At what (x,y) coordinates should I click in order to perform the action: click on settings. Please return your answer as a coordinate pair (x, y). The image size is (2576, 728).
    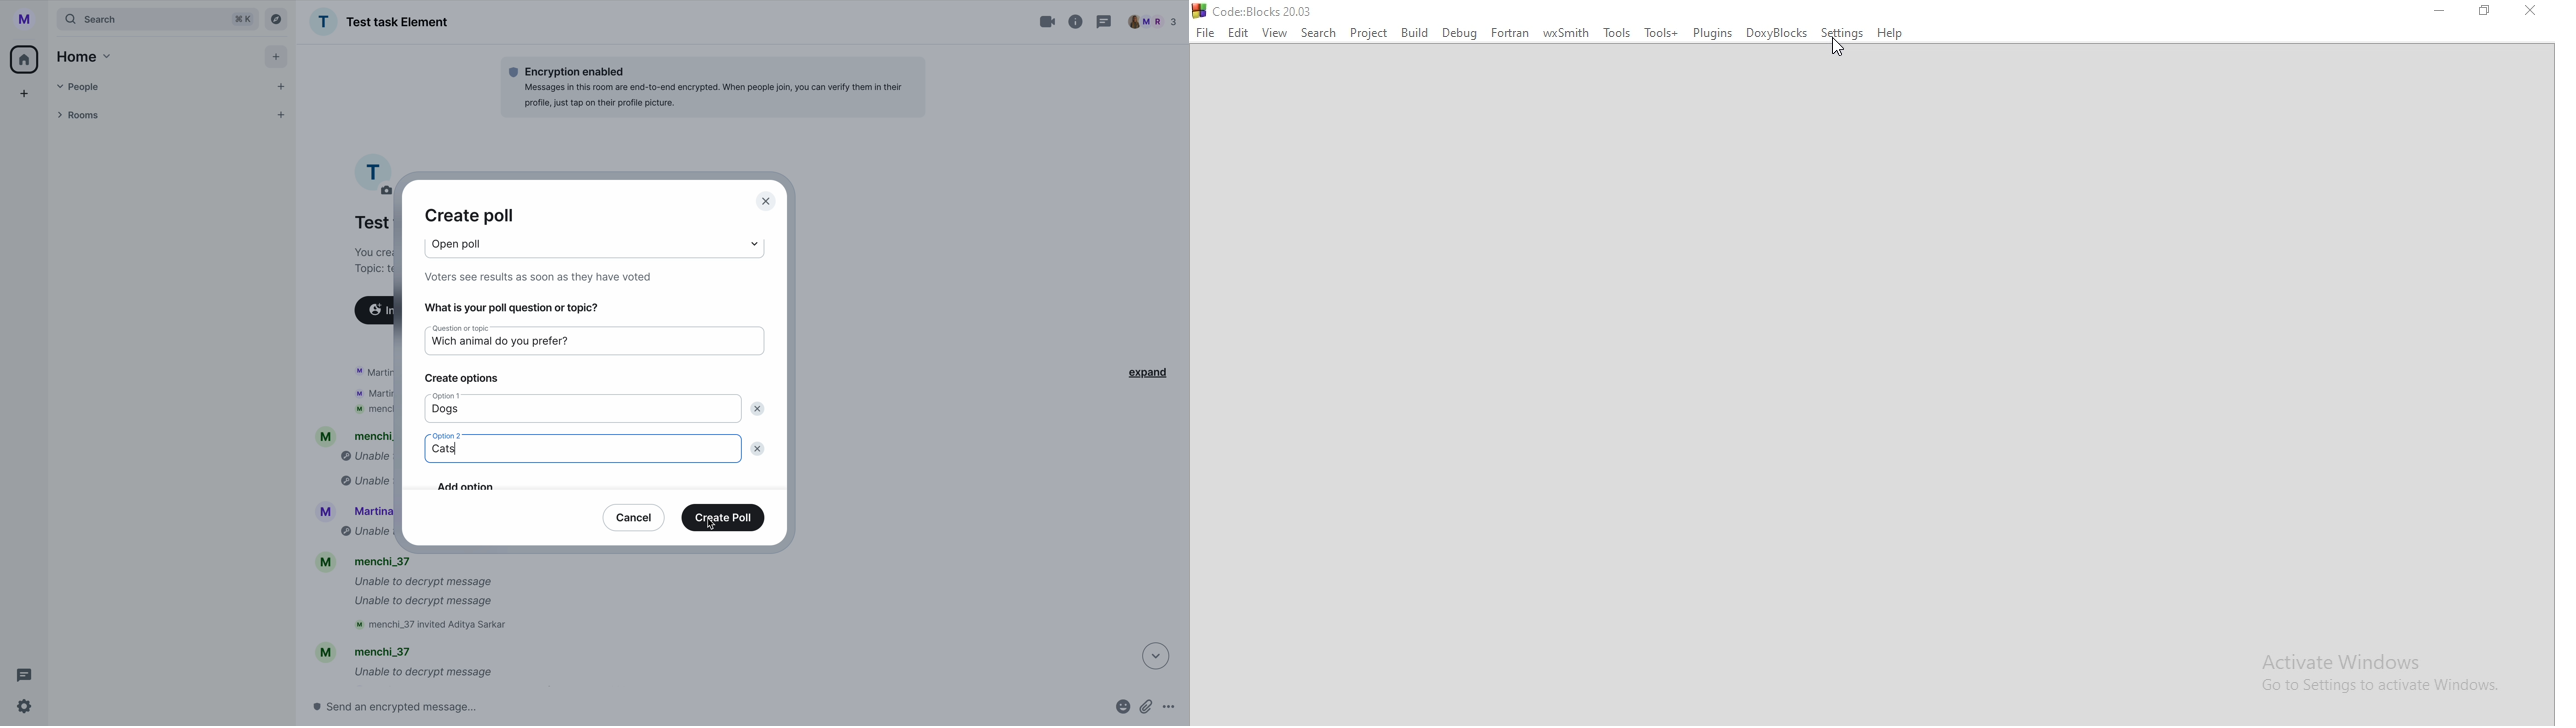
    Looking at the image, I should click on (25, 707).